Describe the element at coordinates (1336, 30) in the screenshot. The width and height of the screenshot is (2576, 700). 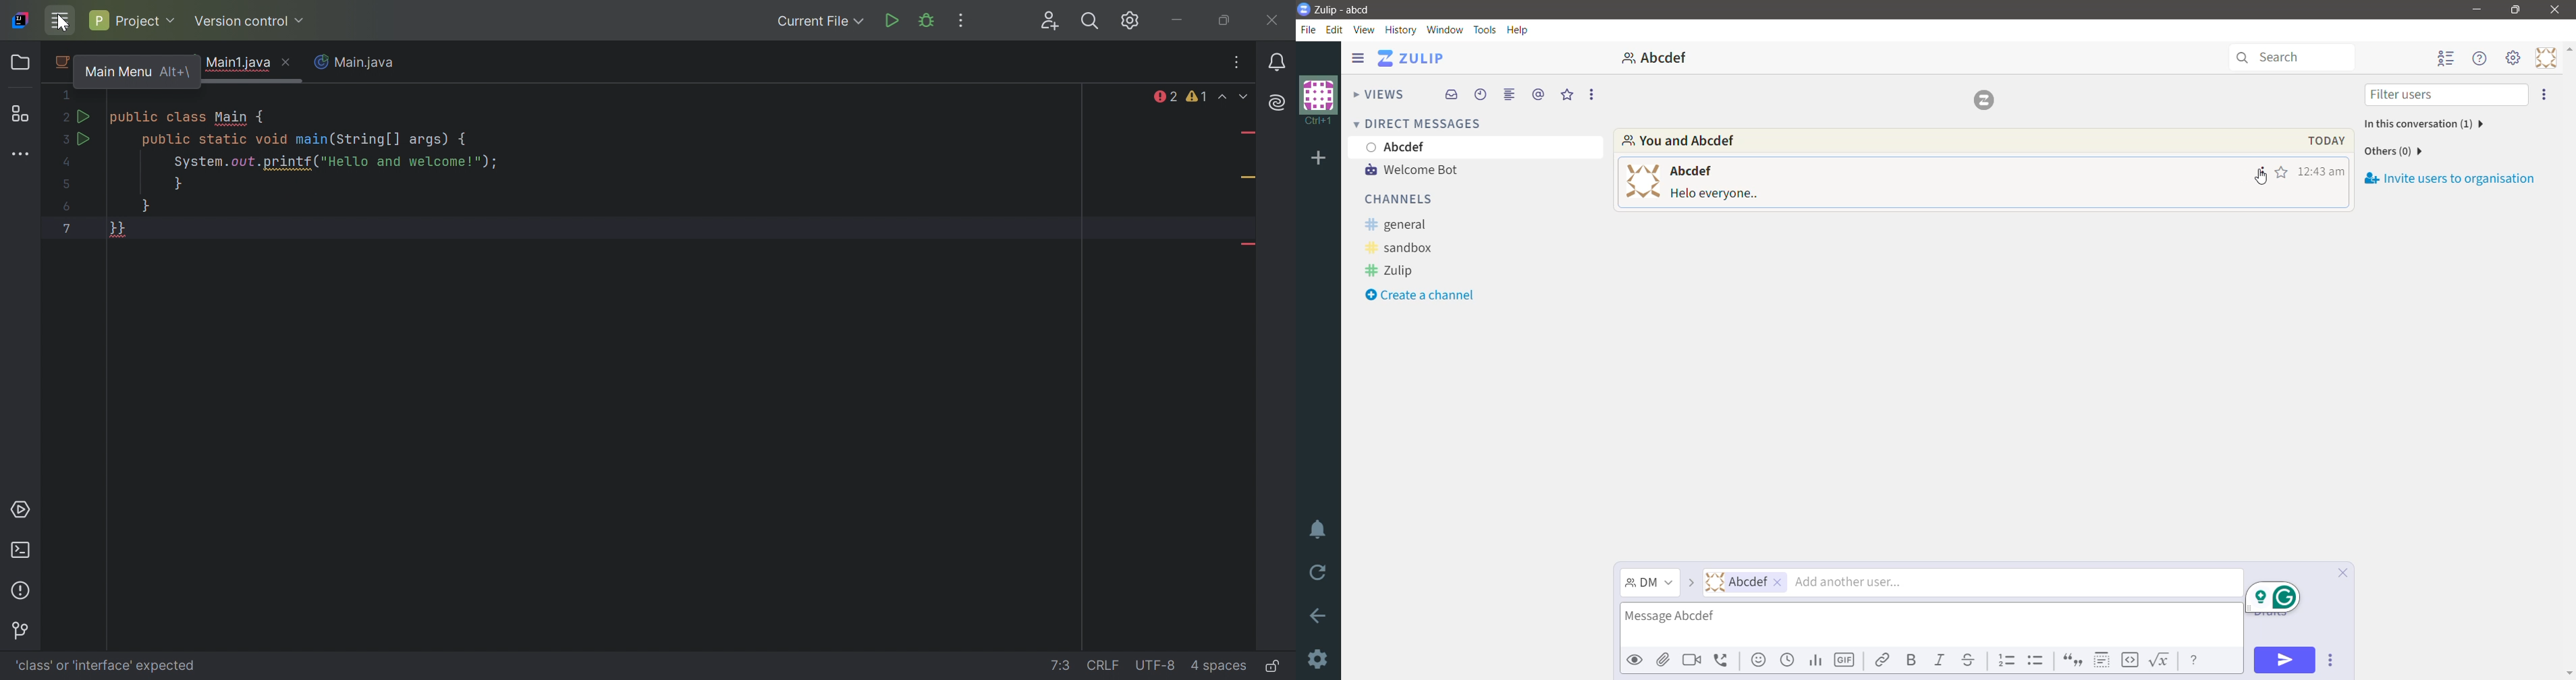
I see `Edit` at that location.